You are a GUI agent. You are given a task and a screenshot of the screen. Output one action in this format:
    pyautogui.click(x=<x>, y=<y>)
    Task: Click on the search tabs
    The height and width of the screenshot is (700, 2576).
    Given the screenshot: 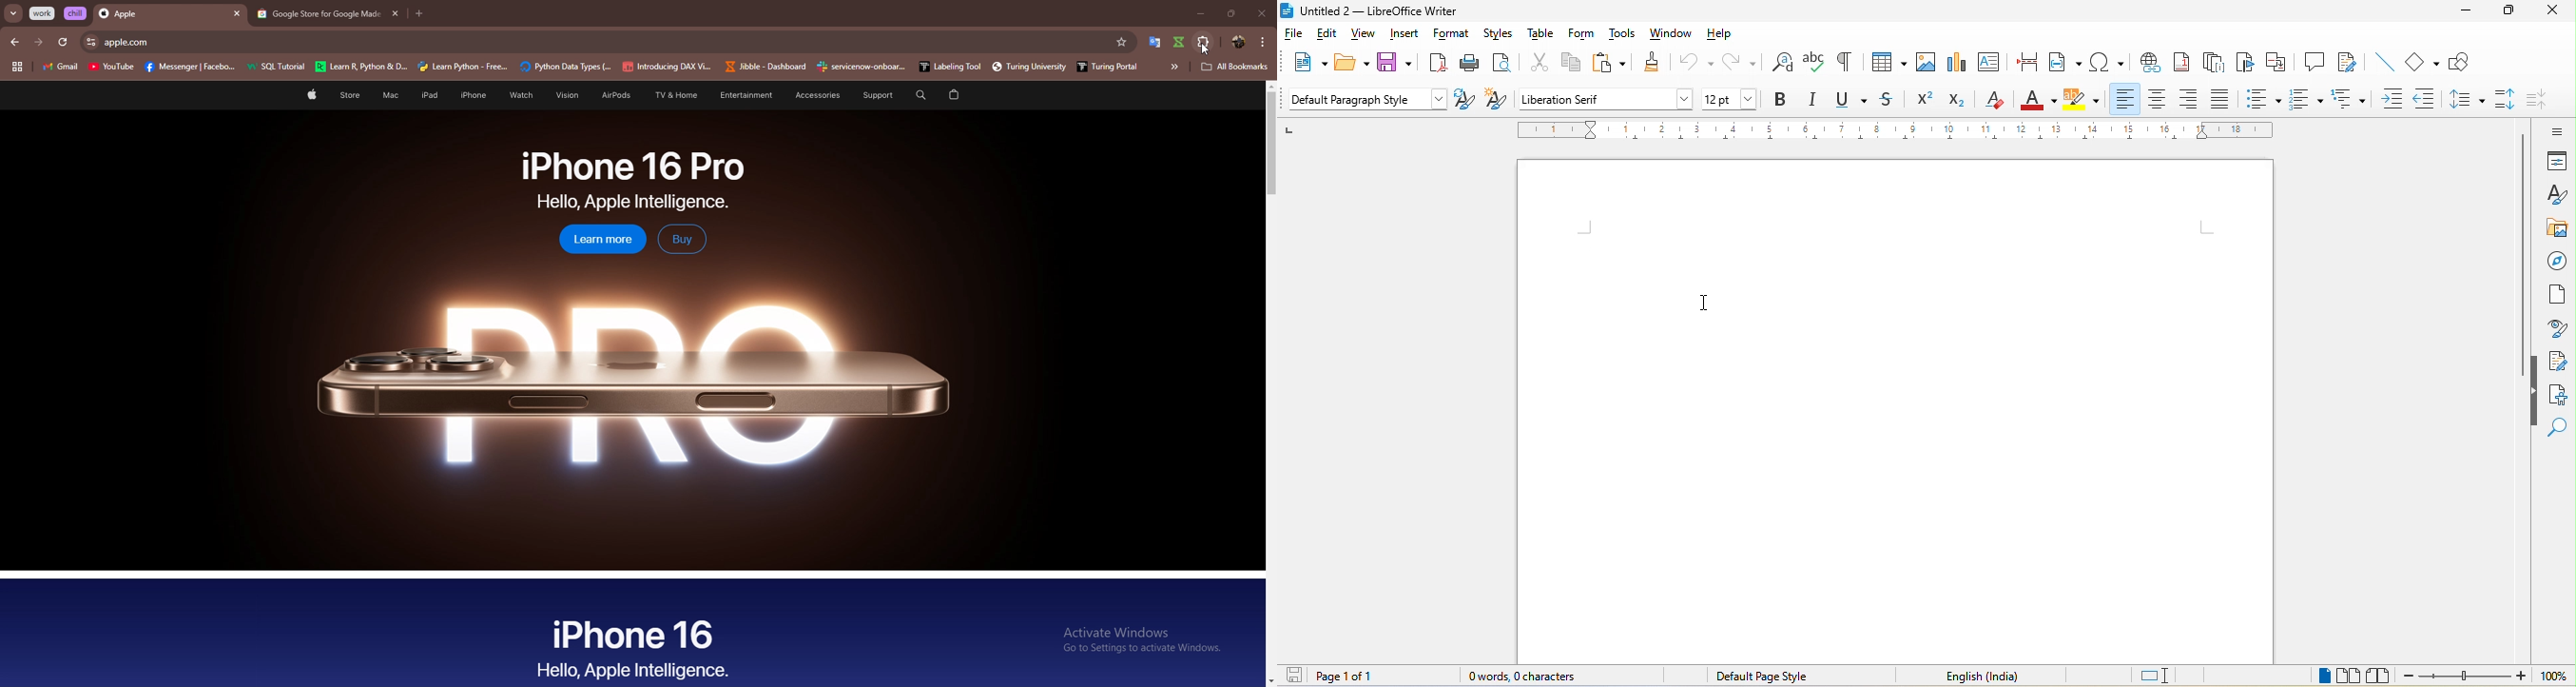 What is the action you would take?
    pyautogui.click(x=14, y=14)
    